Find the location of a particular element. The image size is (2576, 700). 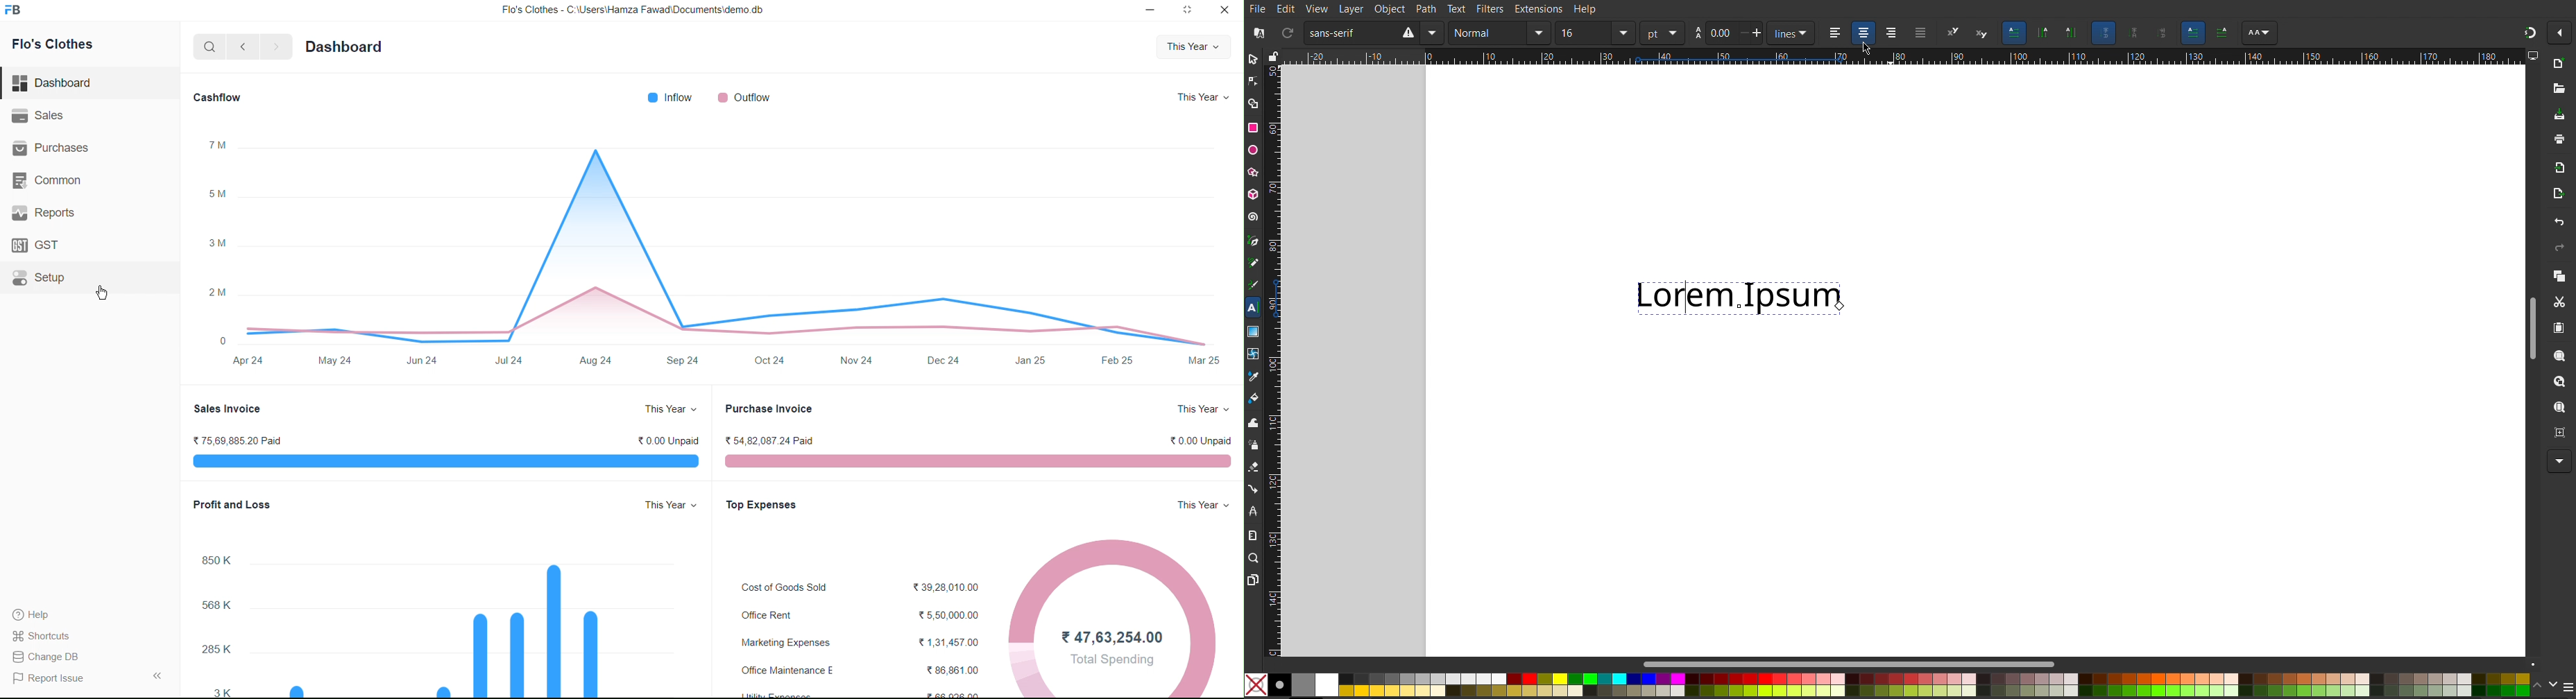

Help is located at coordinates (36, 615).